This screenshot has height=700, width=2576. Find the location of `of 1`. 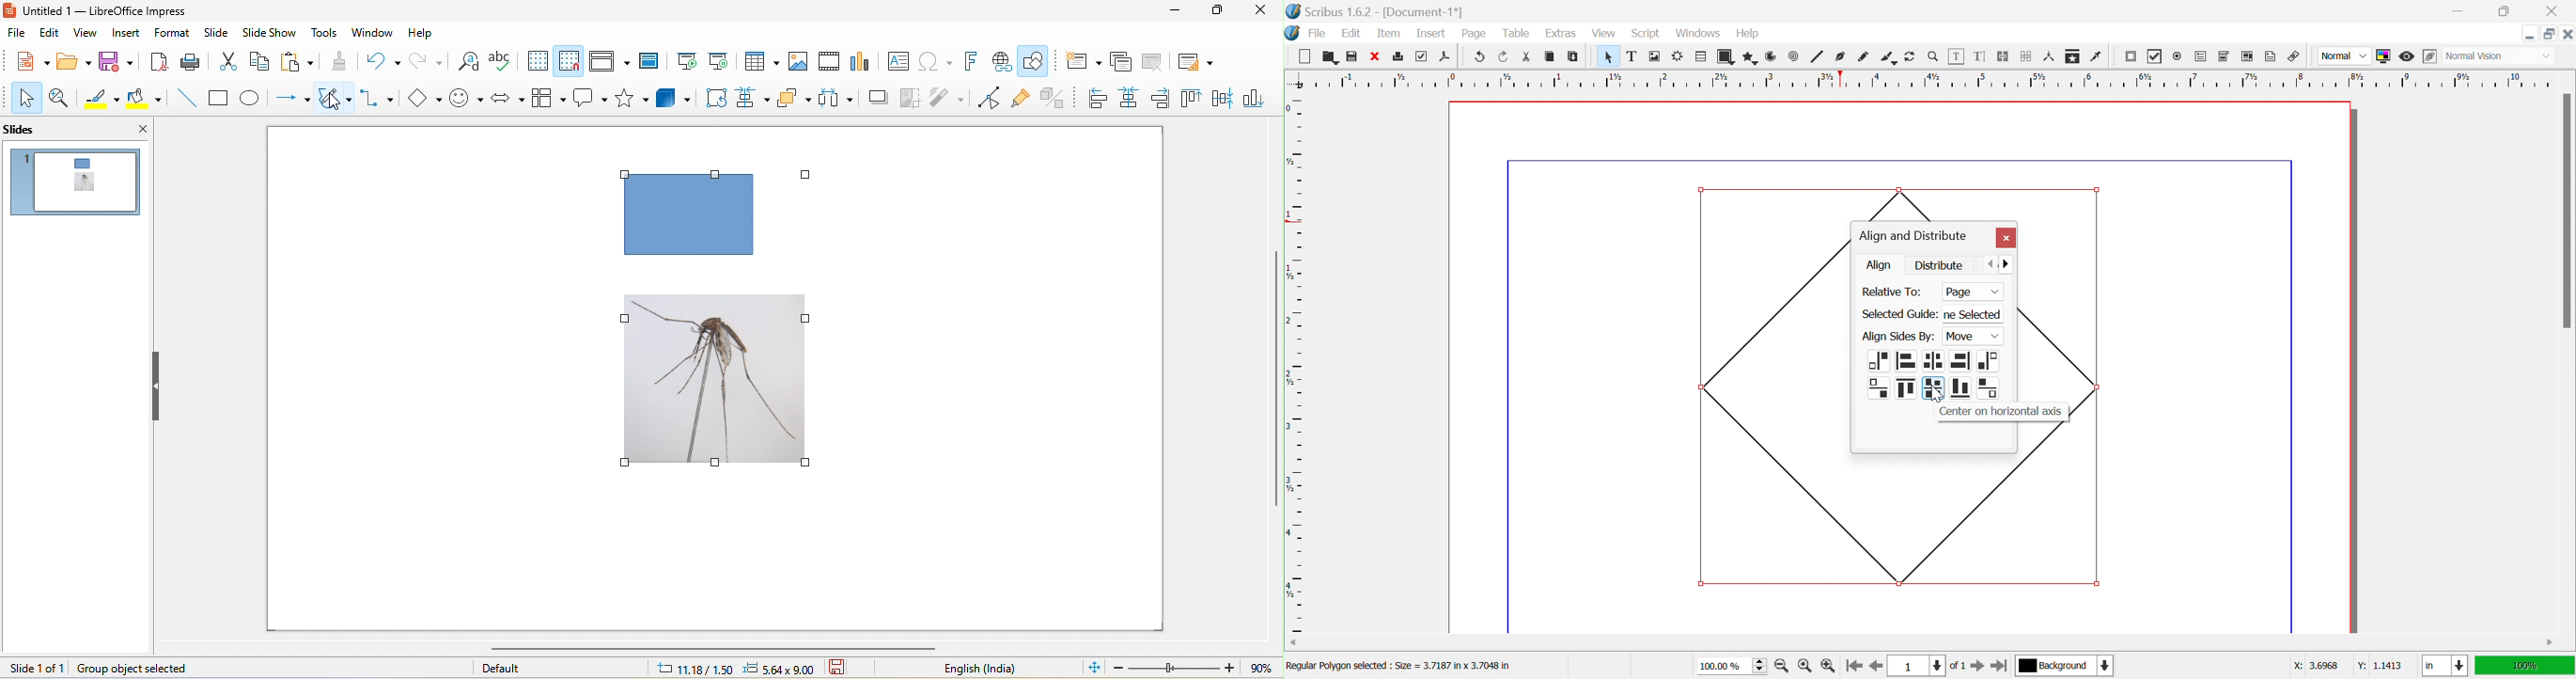

of 1 is located at coordinates (1956, 667).